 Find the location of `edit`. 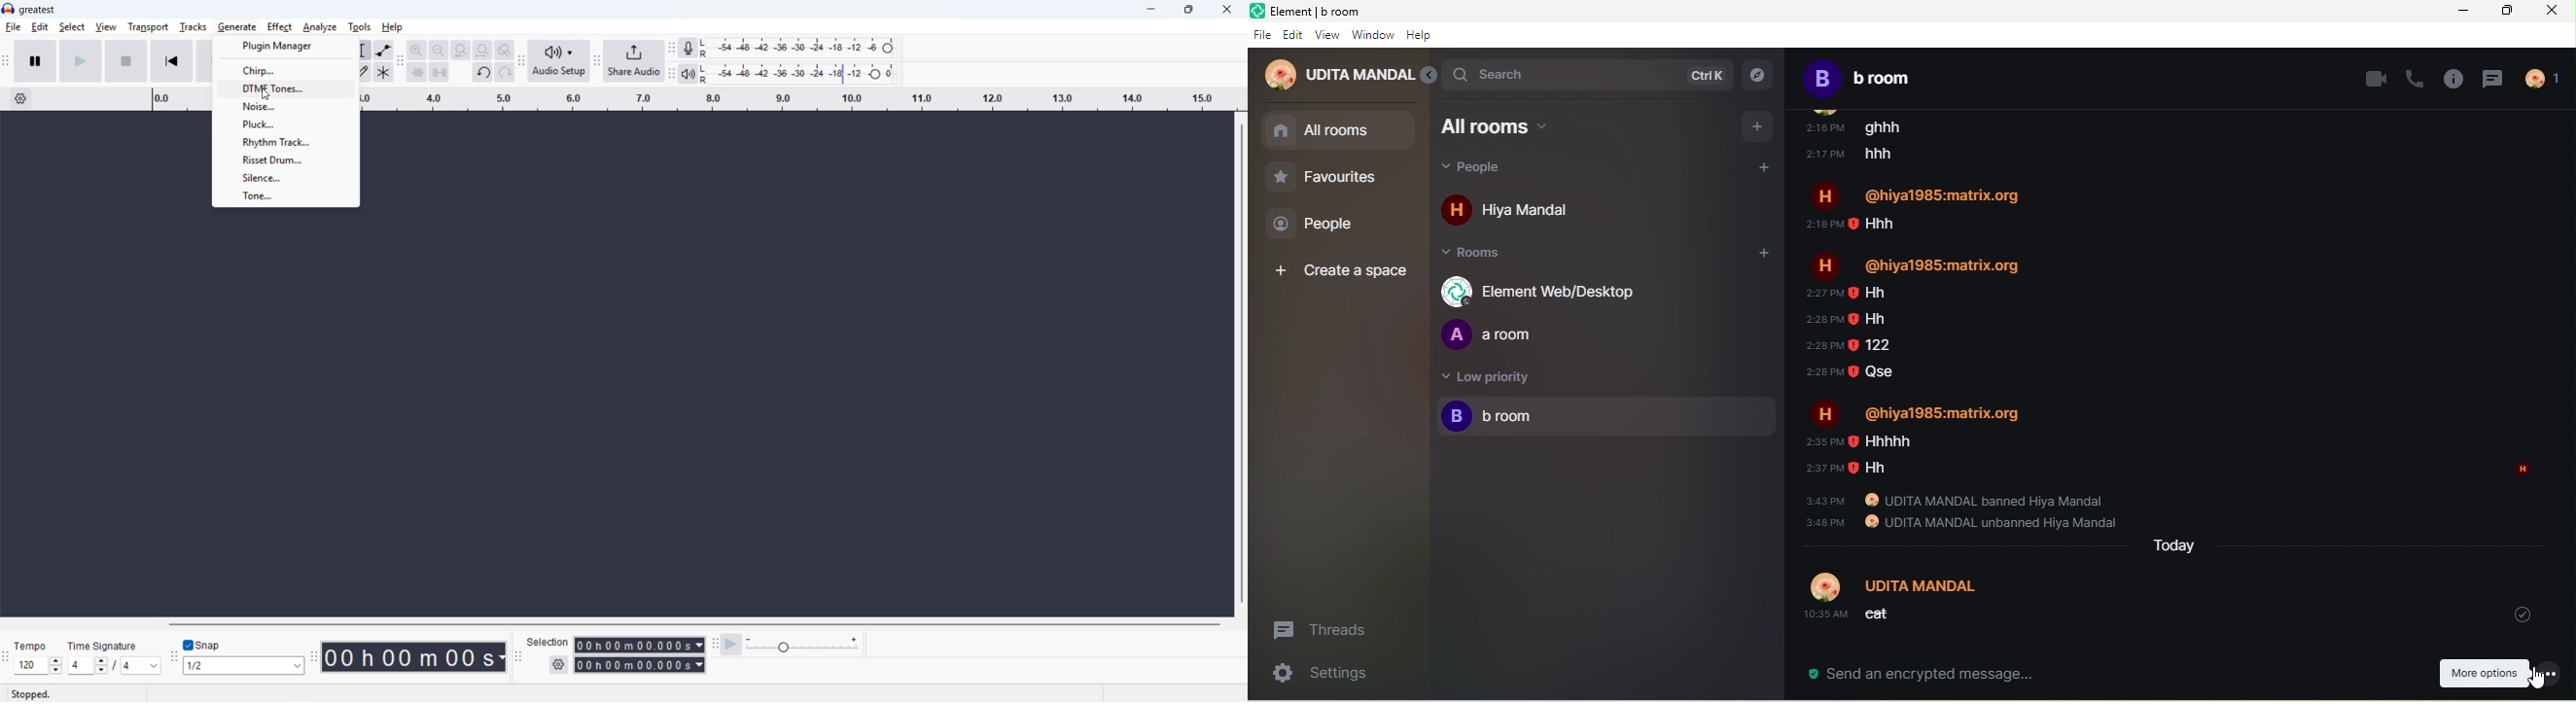

edit is located at coordinates (1293, 34).